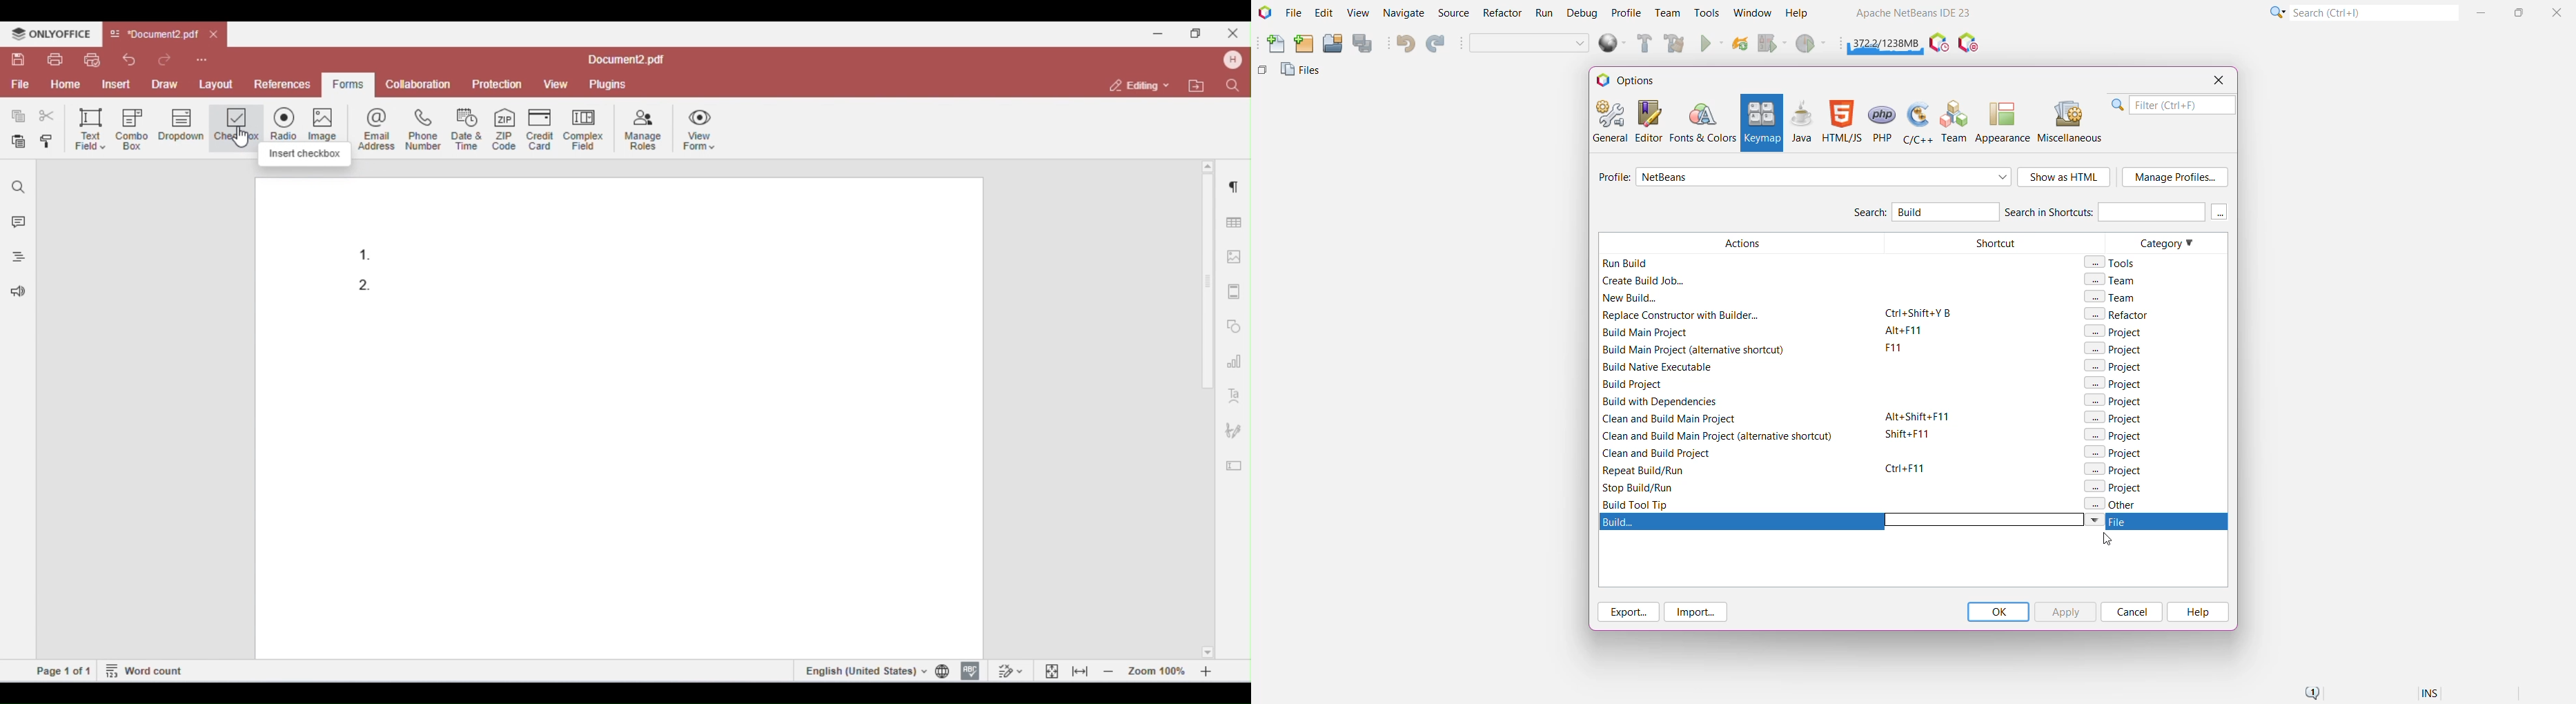 The width and height of the screenshot is (2576, 728). What do you see at coordinates (2132, 612) in the screenshot?
I see `Cancel` at bounding box center [2132, 612].